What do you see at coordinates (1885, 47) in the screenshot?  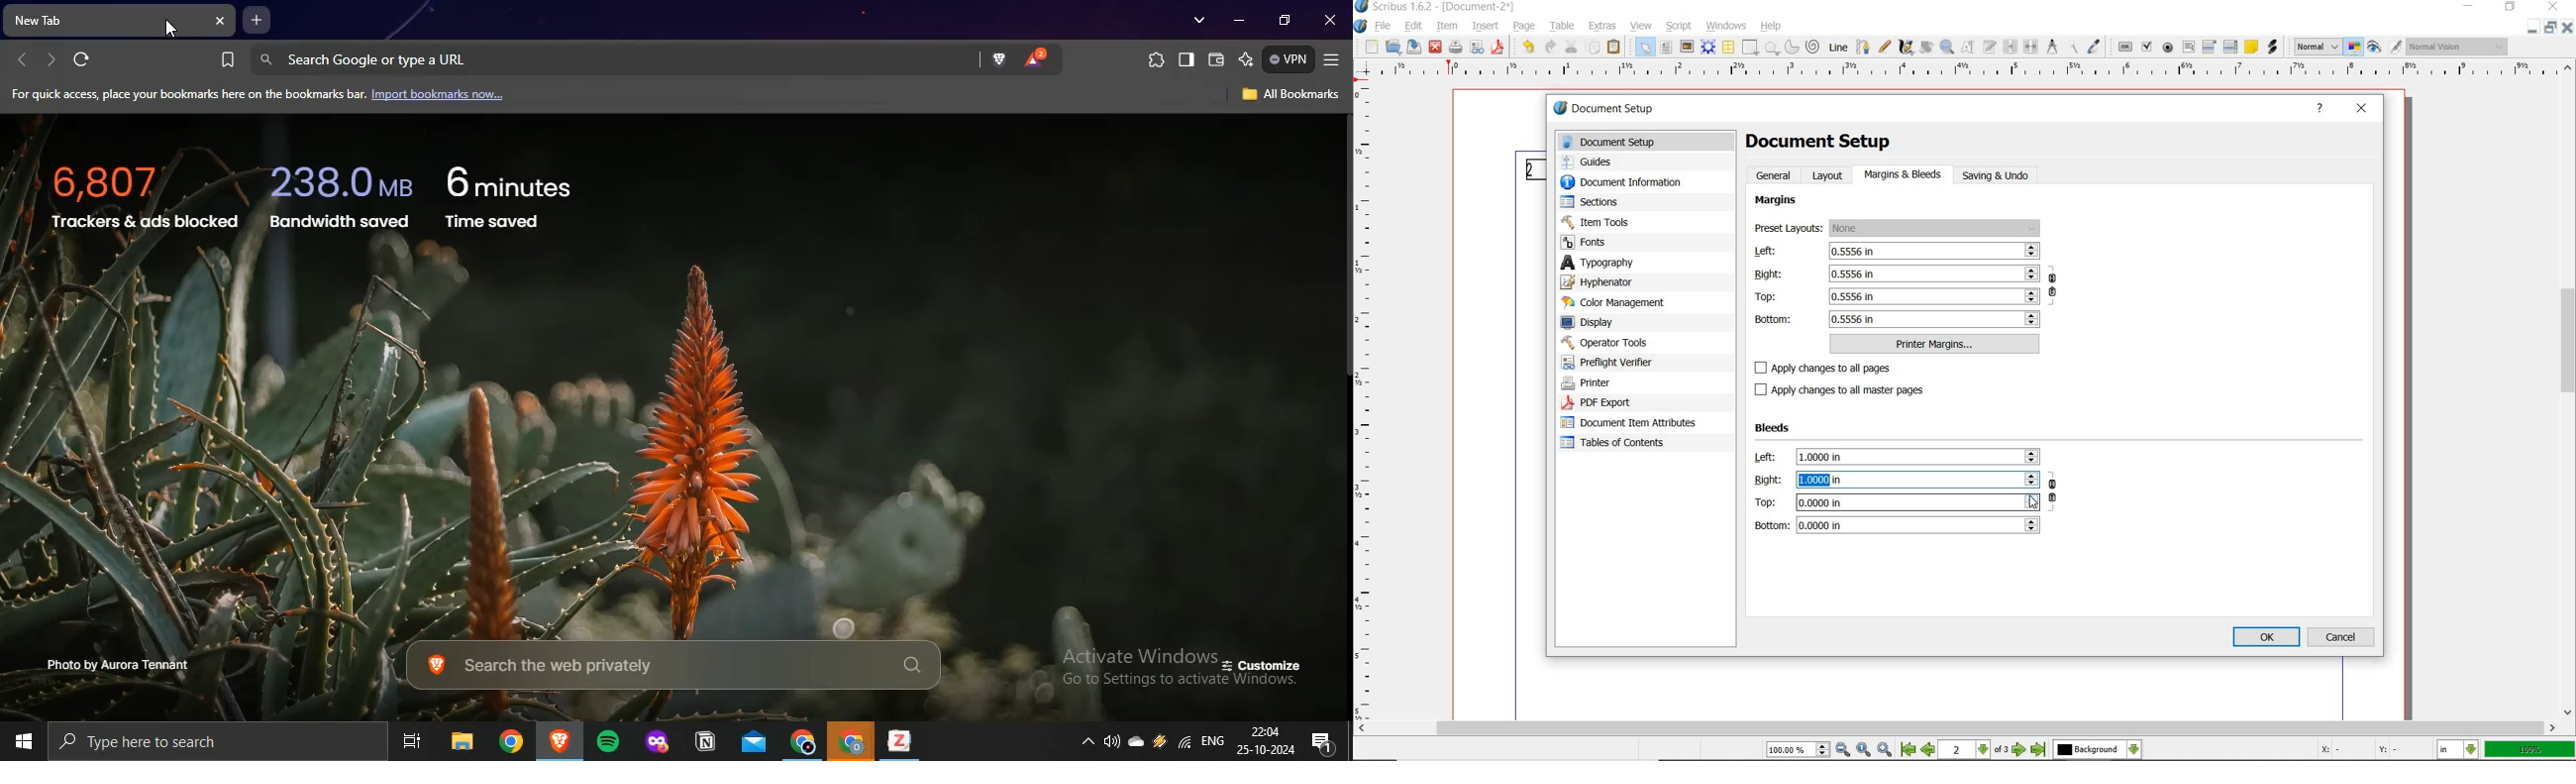 I see `freehand line` at bounding box center [1885, 47].